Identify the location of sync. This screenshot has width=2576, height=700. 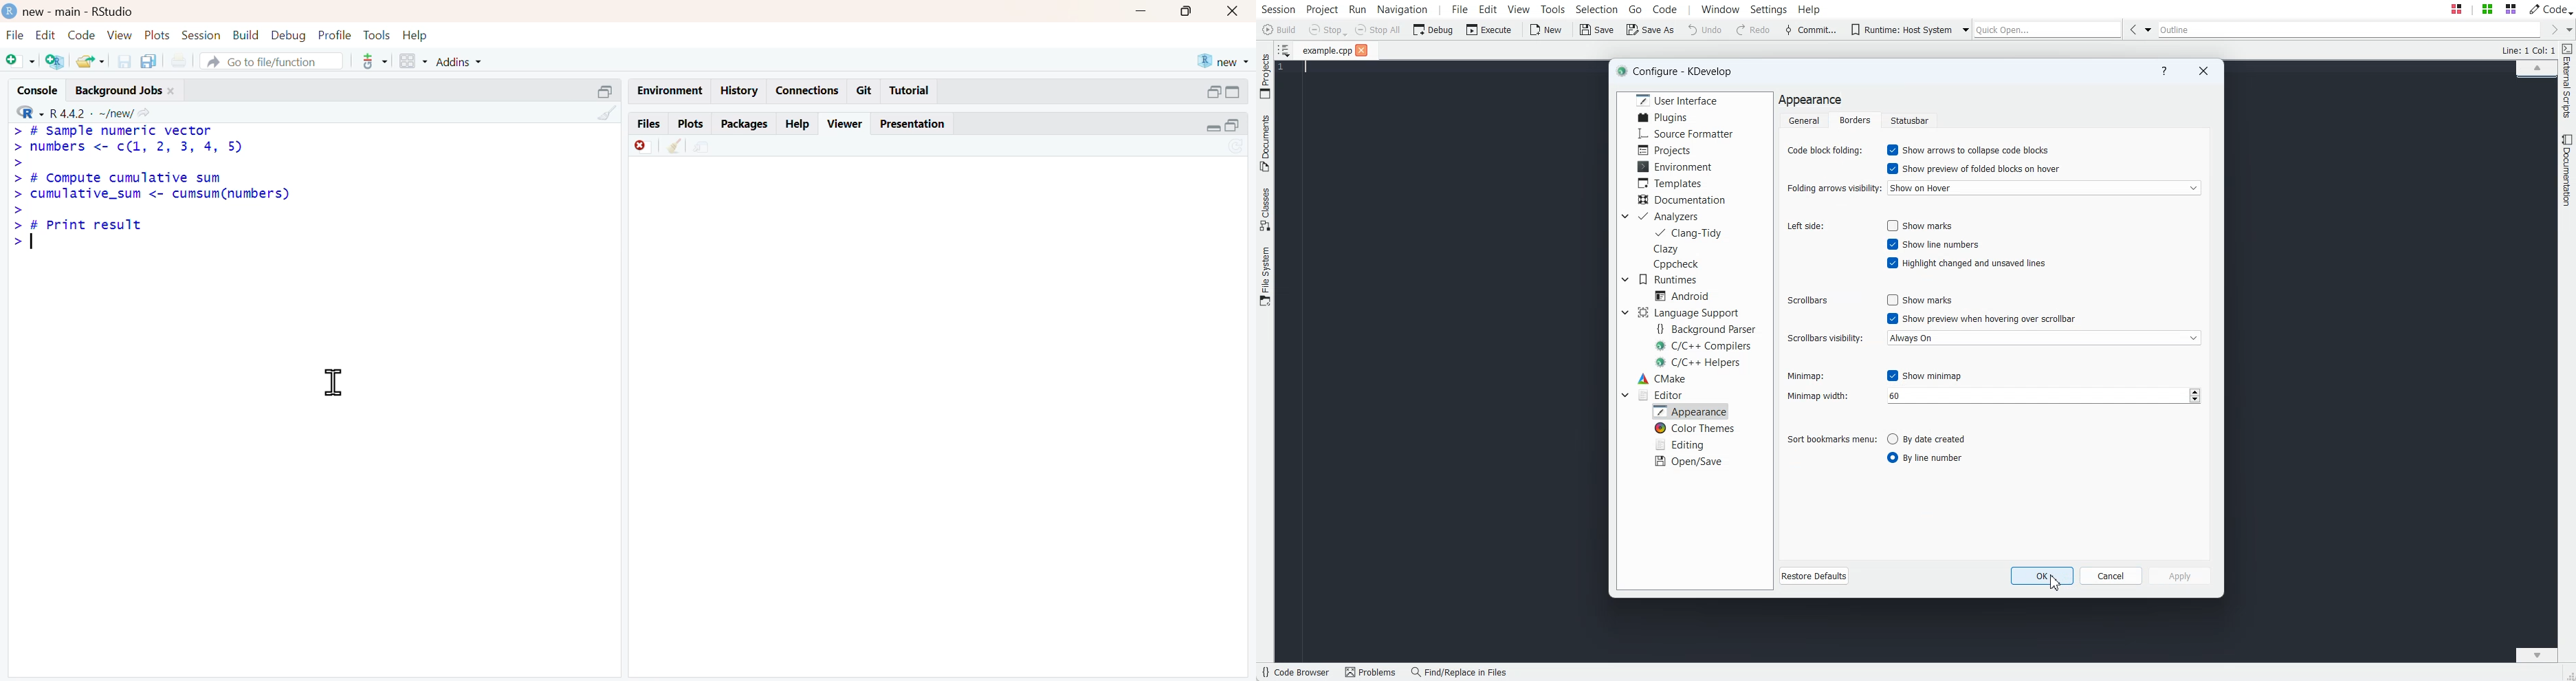
(1237, 147).